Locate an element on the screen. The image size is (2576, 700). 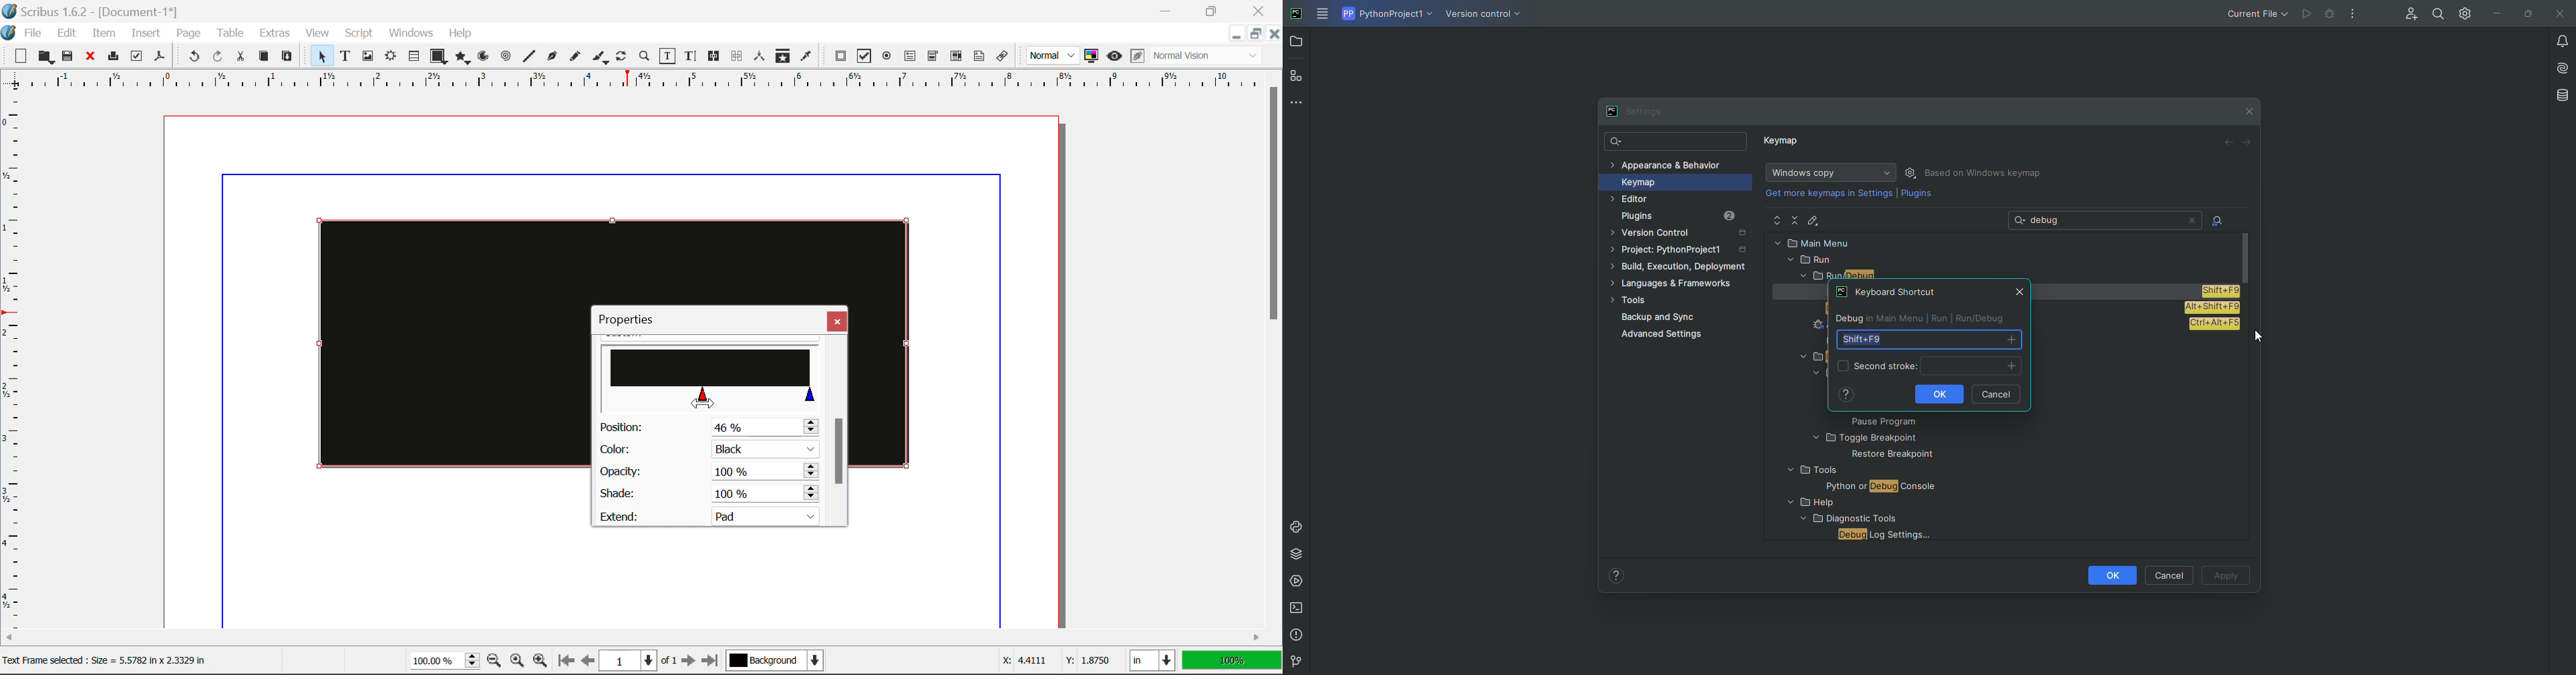
Problems is located at coordinates (1298, 635).